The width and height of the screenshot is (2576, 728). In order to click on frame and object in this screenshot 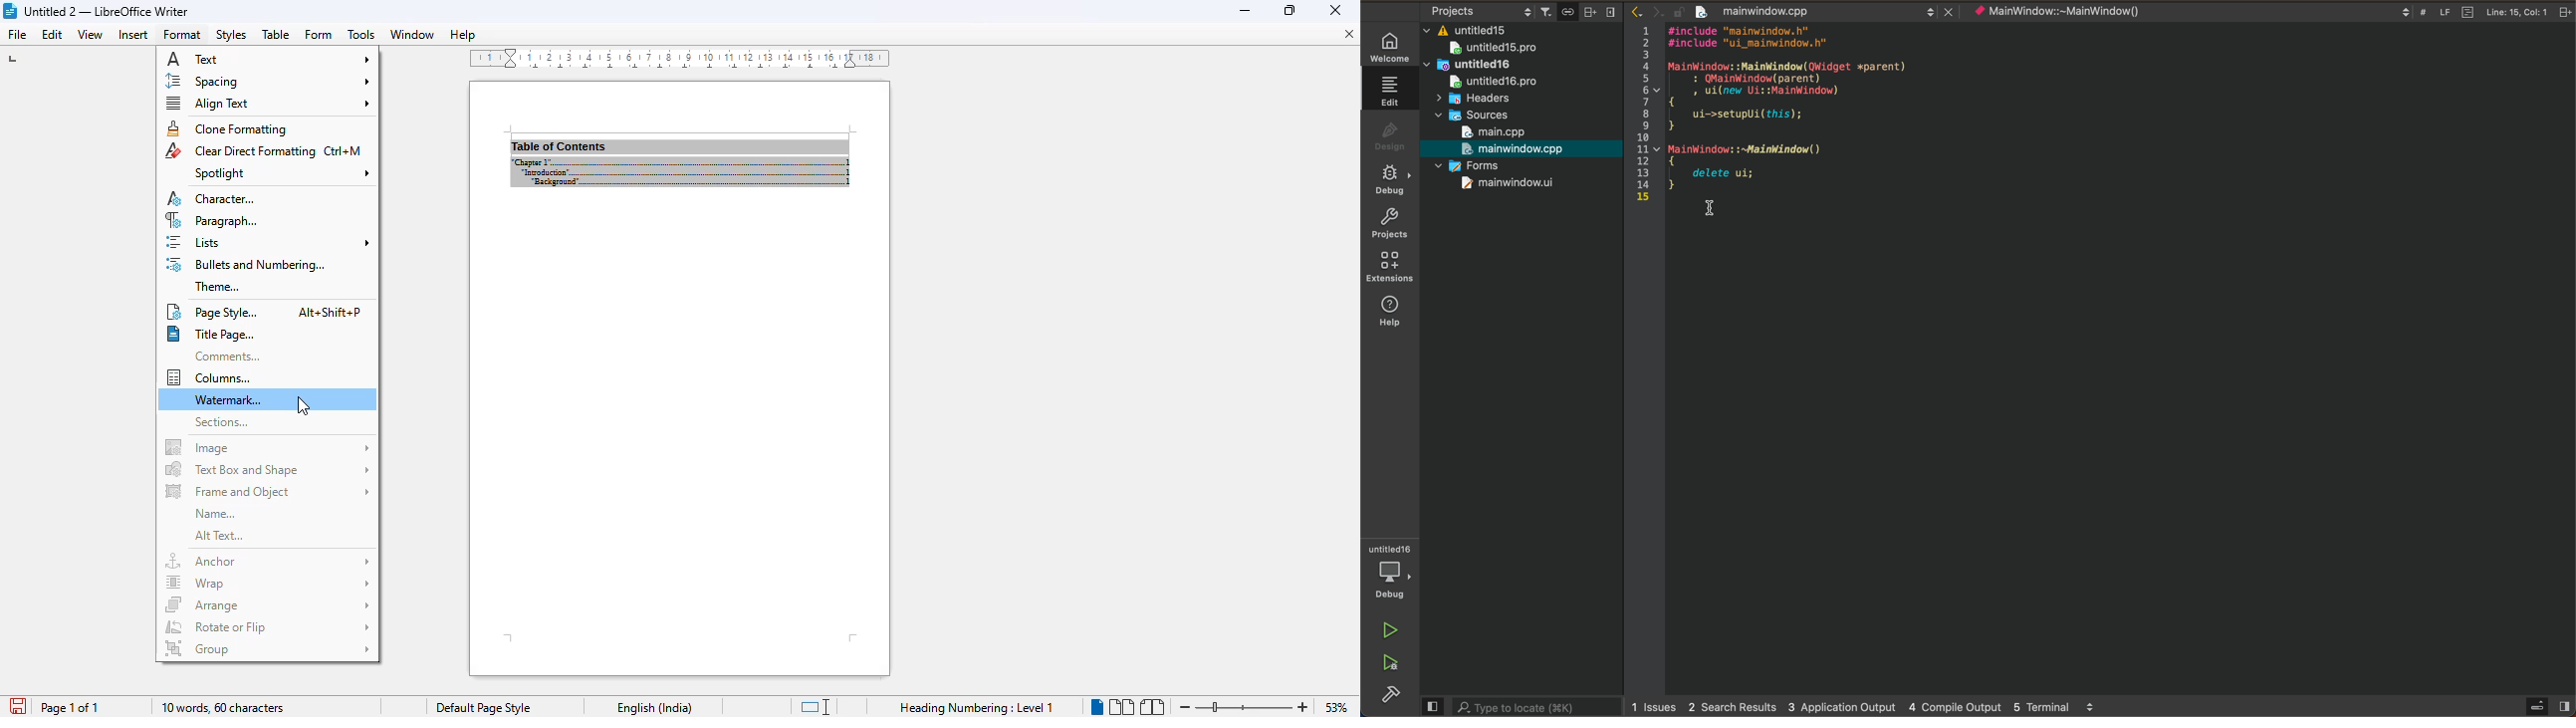, I will do `click(267, 491)`.